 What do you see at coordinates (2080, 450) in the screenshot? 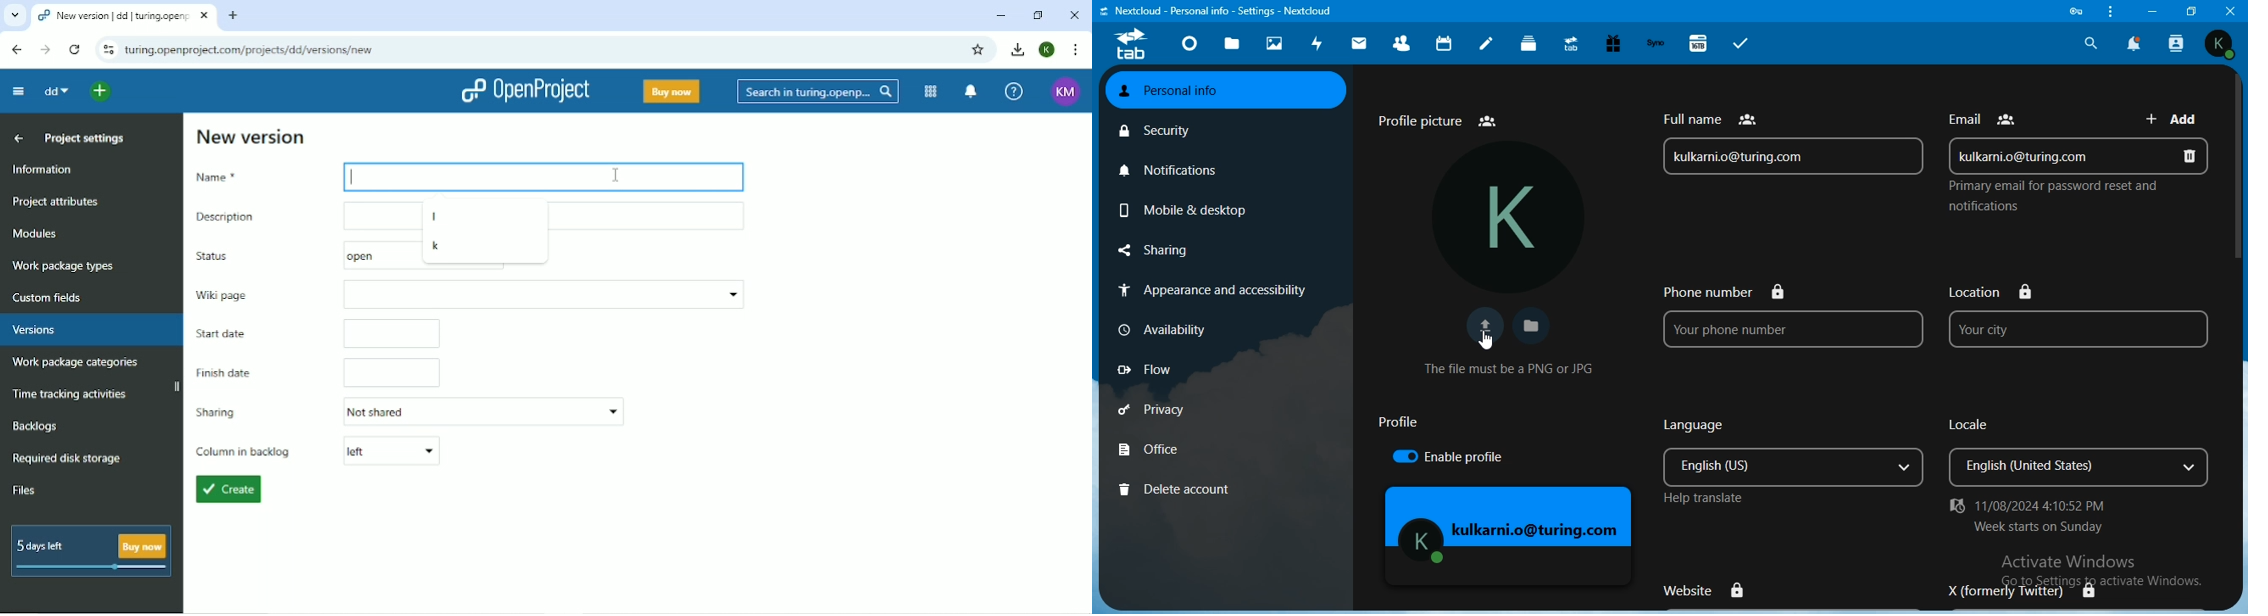
I see `locale` at bounding box center [2080, 450].